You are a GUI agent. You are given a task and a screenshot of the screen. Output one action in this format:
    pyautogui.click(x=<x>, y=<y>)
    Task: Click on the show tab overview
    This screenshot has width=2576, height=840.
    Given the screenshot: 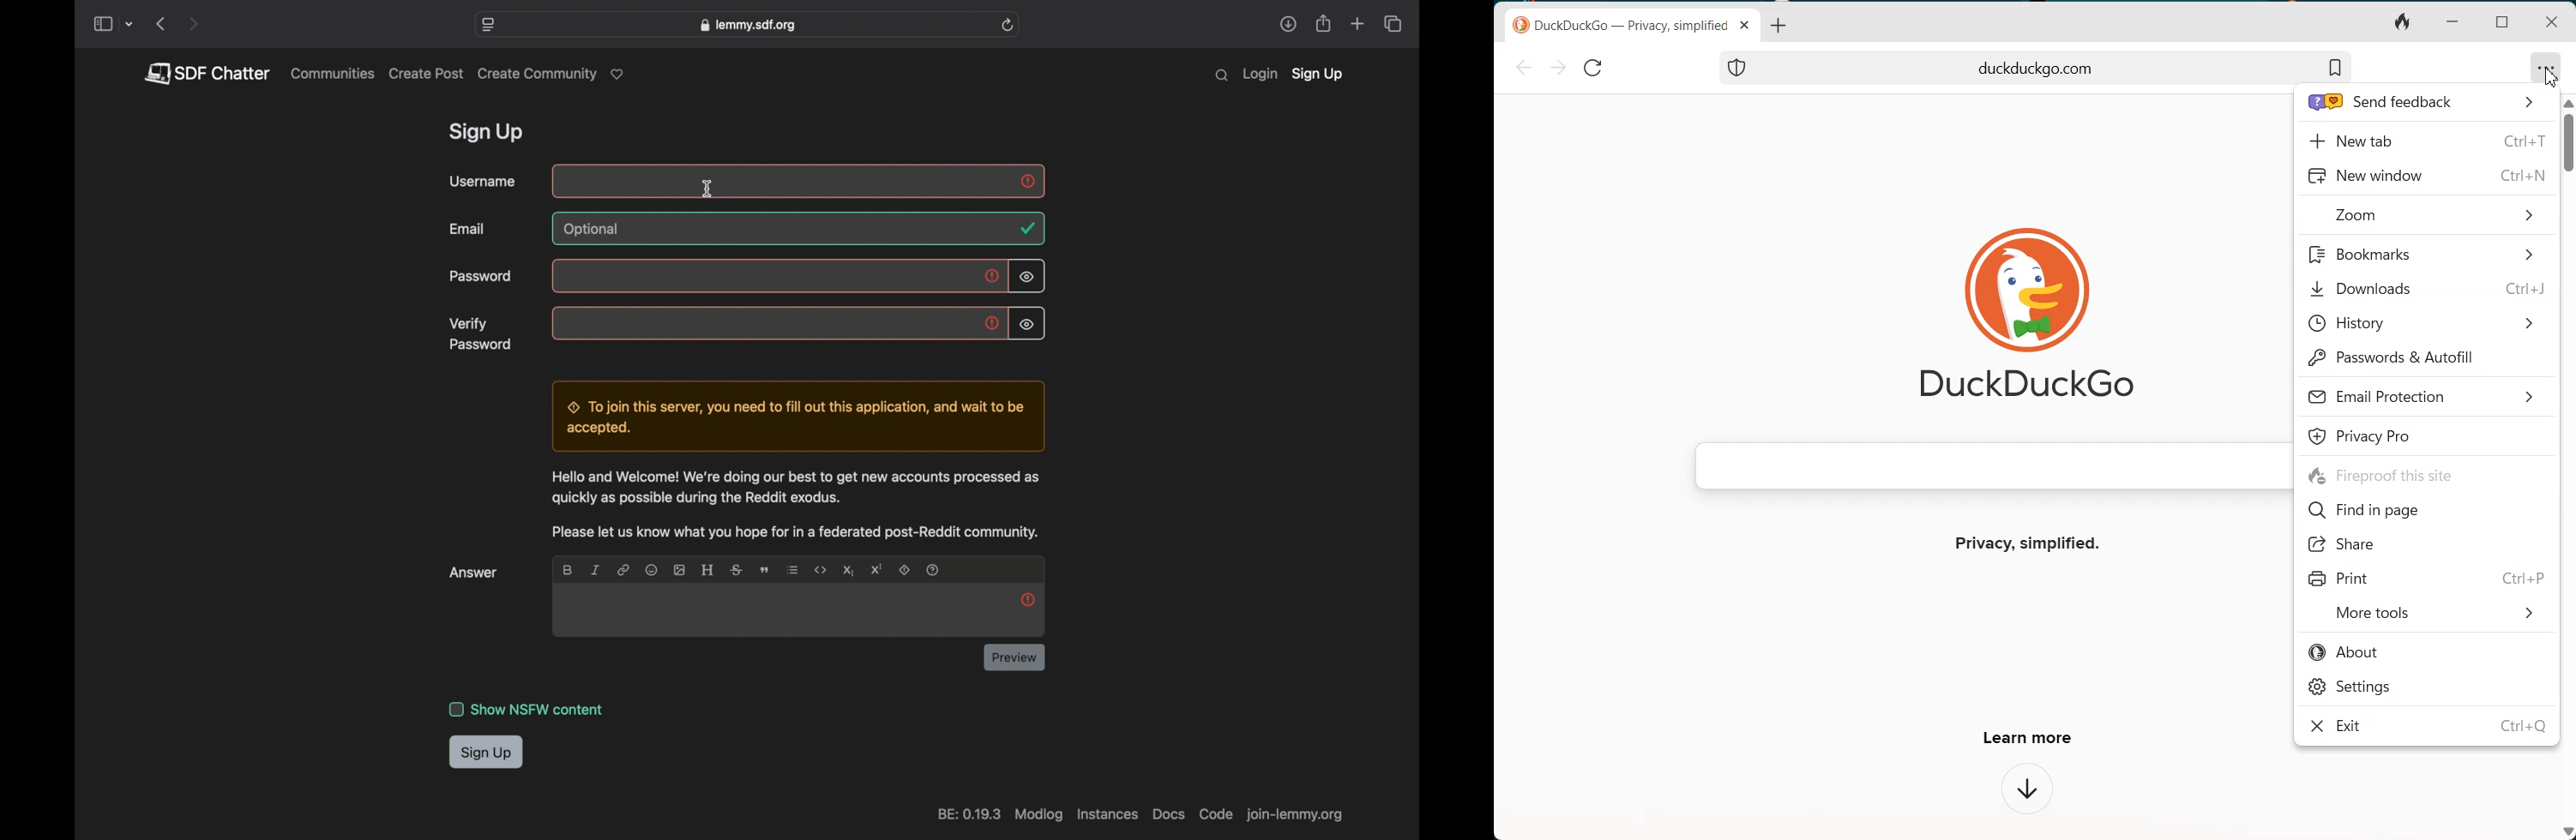 What is the action you would take?
    pyautogui.click(x=1392, y=24)
    